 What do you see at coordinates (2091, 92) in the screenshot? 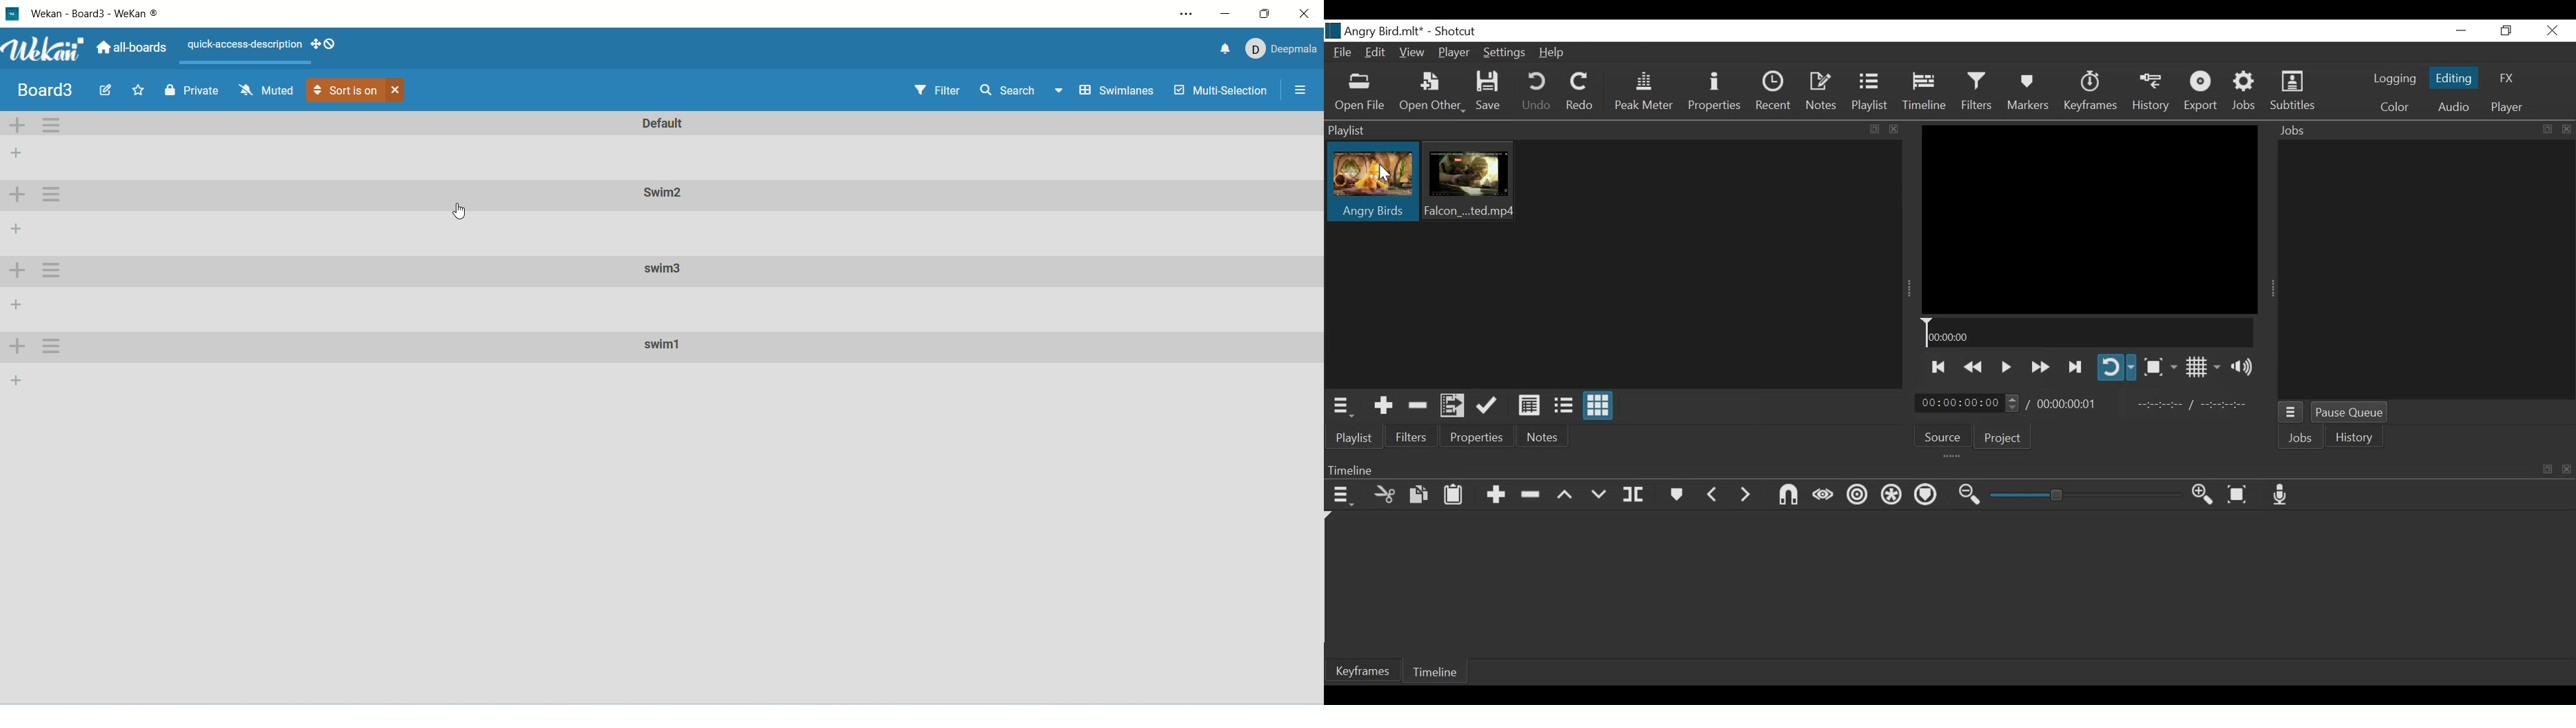
I see `Keyframes` at bounding box center [2091, 92].